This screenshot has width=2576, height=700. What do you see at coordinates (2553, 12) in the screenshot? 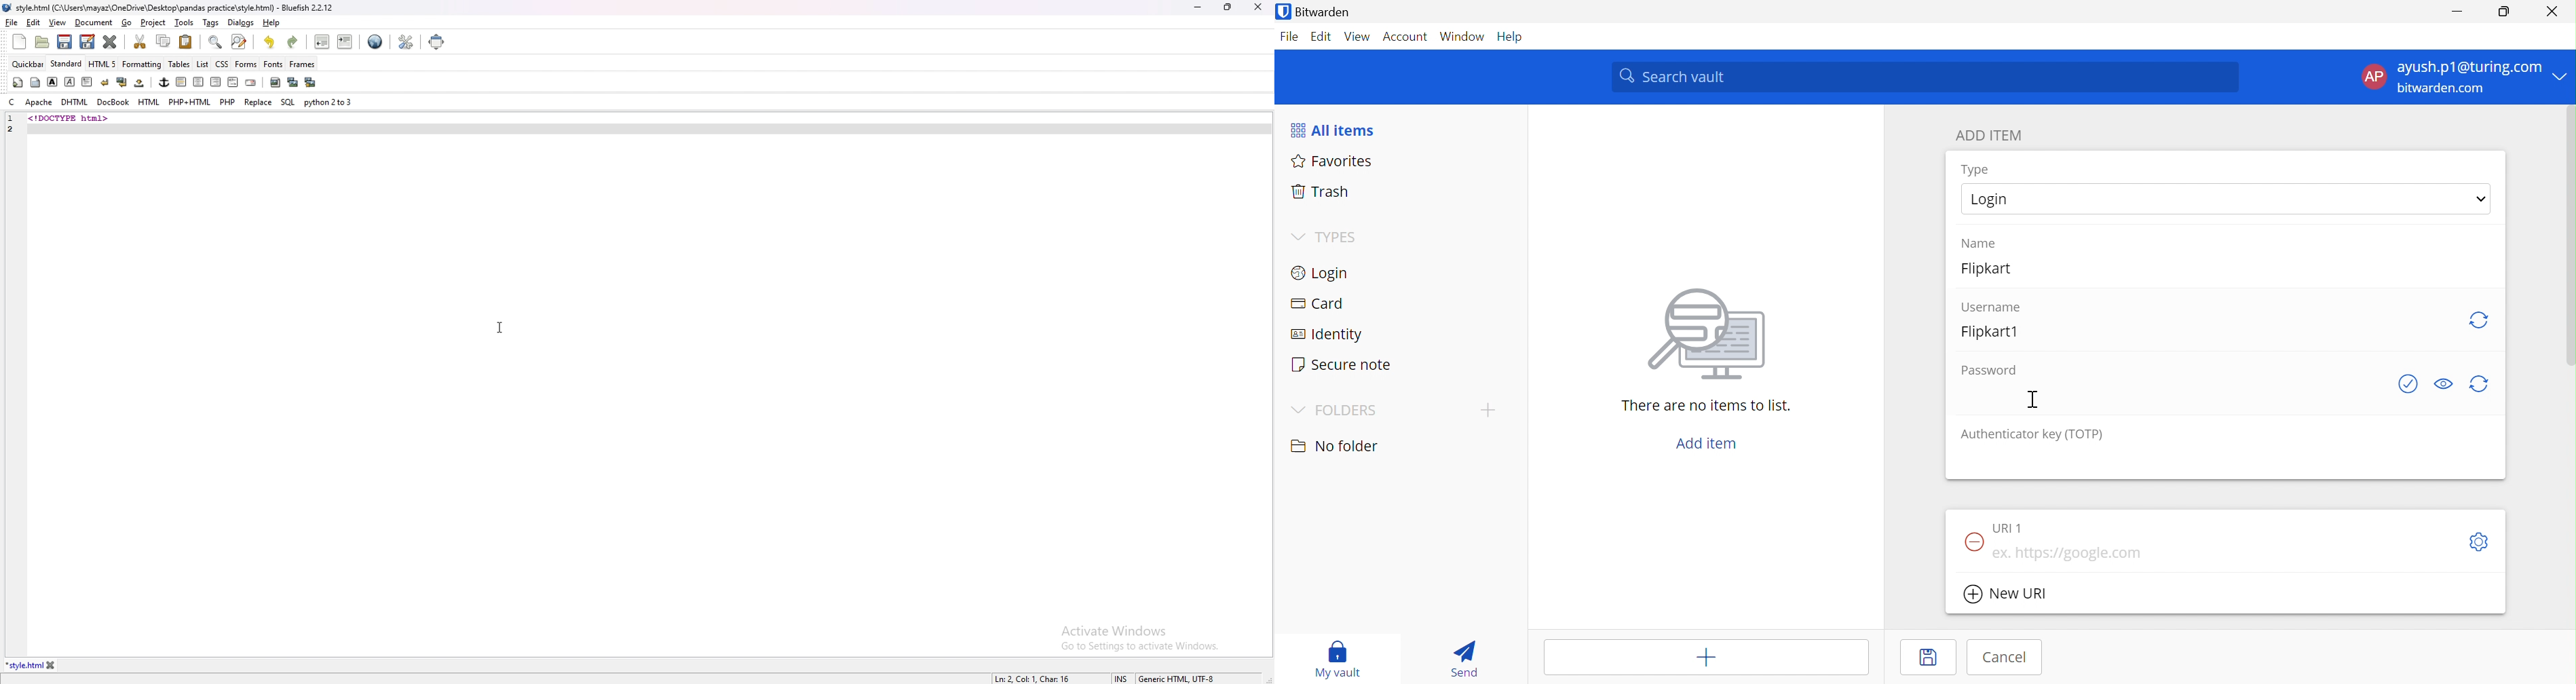
I see `Close` at bounding box center [2553, 12].